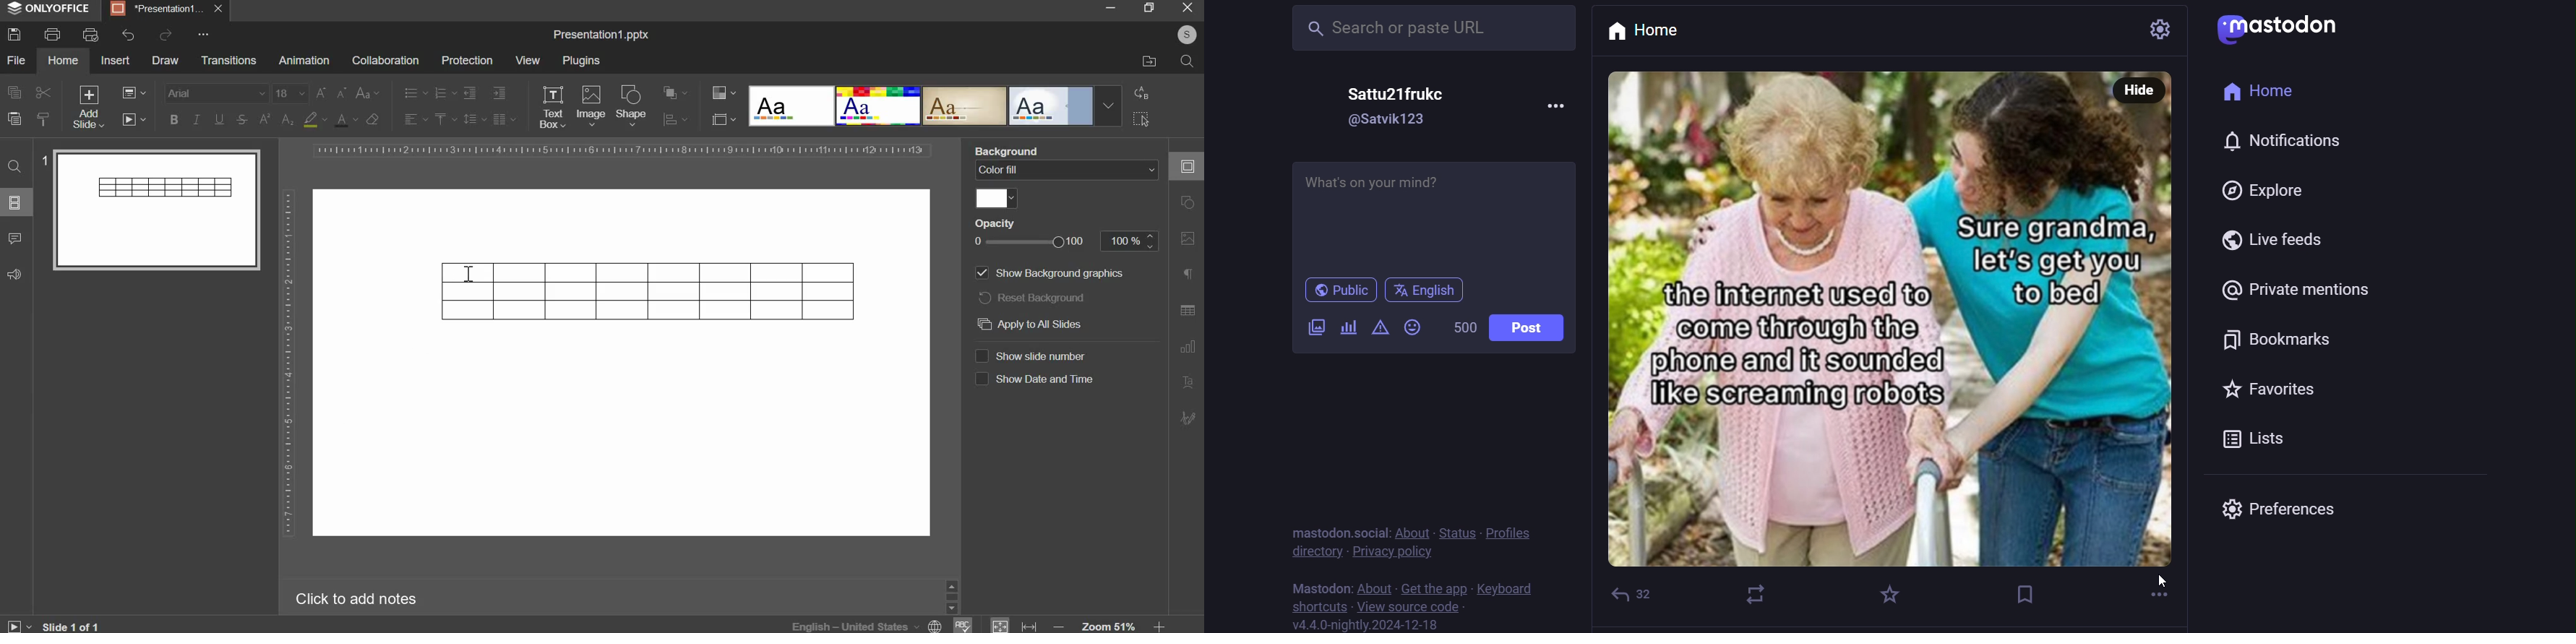 This screenshot has height=644, width=2576. Describe the element at coordinates (1430, 29) in the screenshot. I see `search bar` at that location.